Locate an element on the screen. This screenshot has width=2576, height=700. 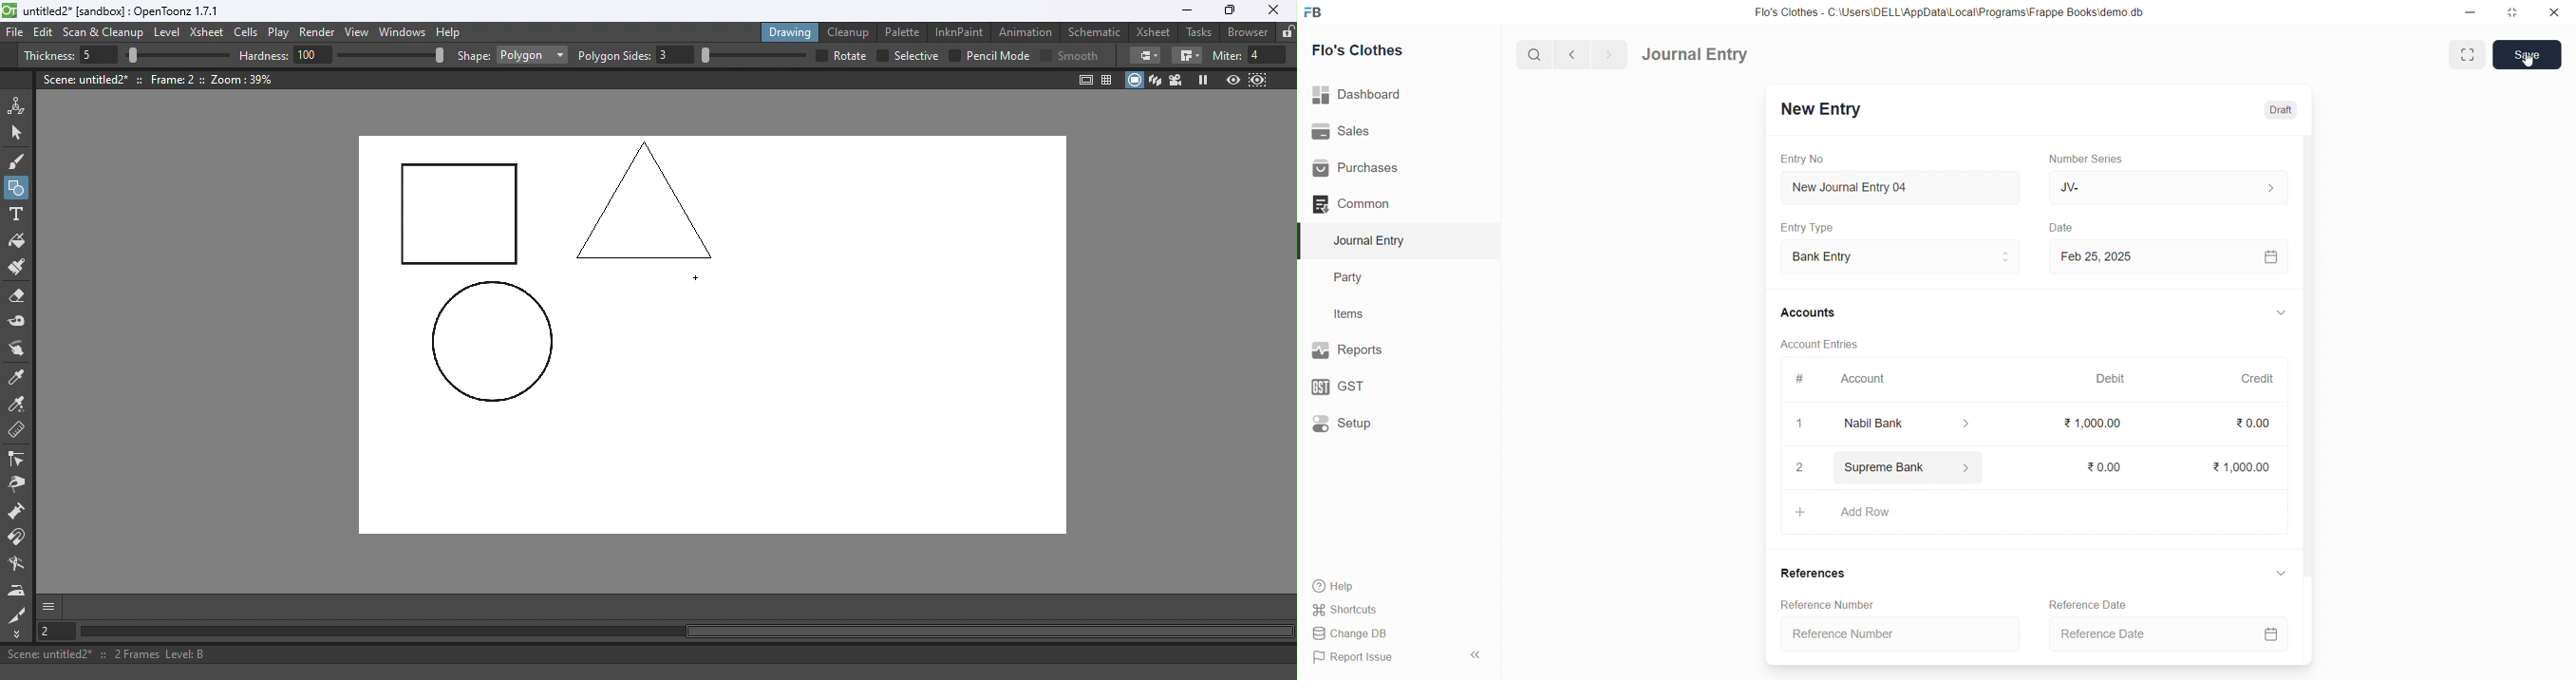
navigate forward is located at coordinates (1608, 53).